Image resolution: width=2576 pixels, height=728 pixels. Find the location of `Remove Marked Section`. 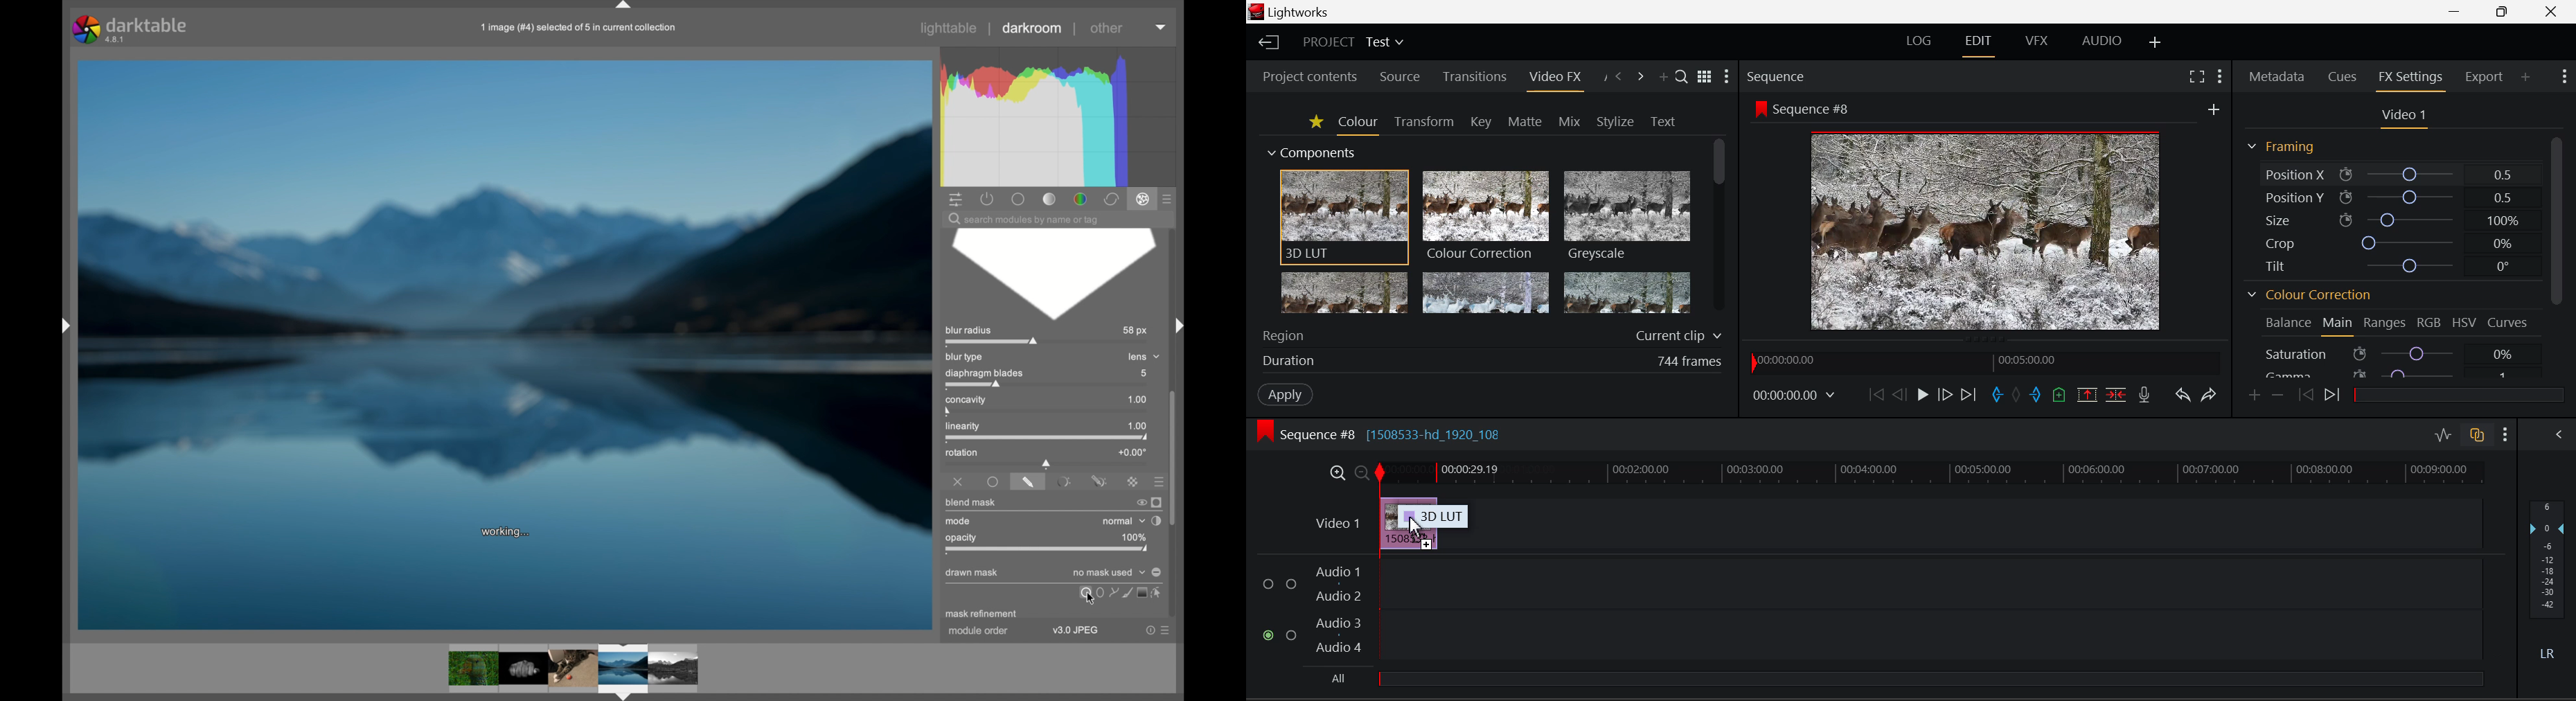

Remove Marked Section is located at coordinates (2086, 394).